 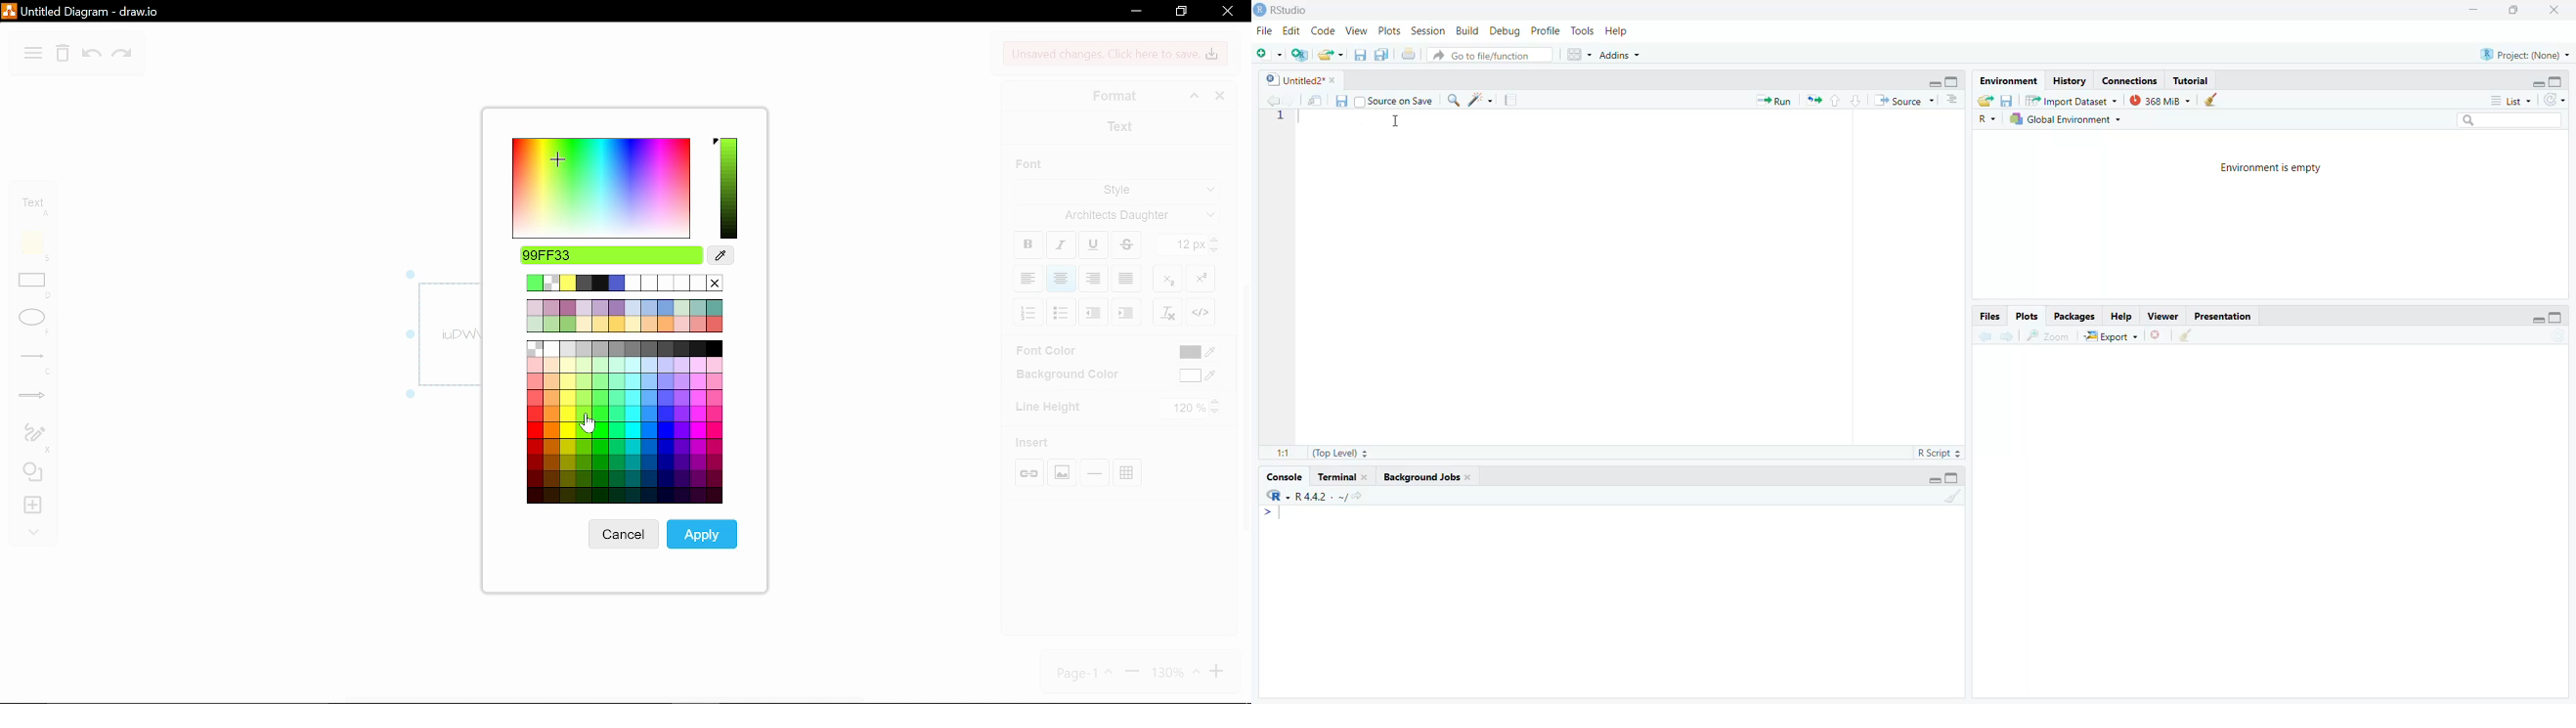 I want to click on Console, so click(x=1282, y=476).